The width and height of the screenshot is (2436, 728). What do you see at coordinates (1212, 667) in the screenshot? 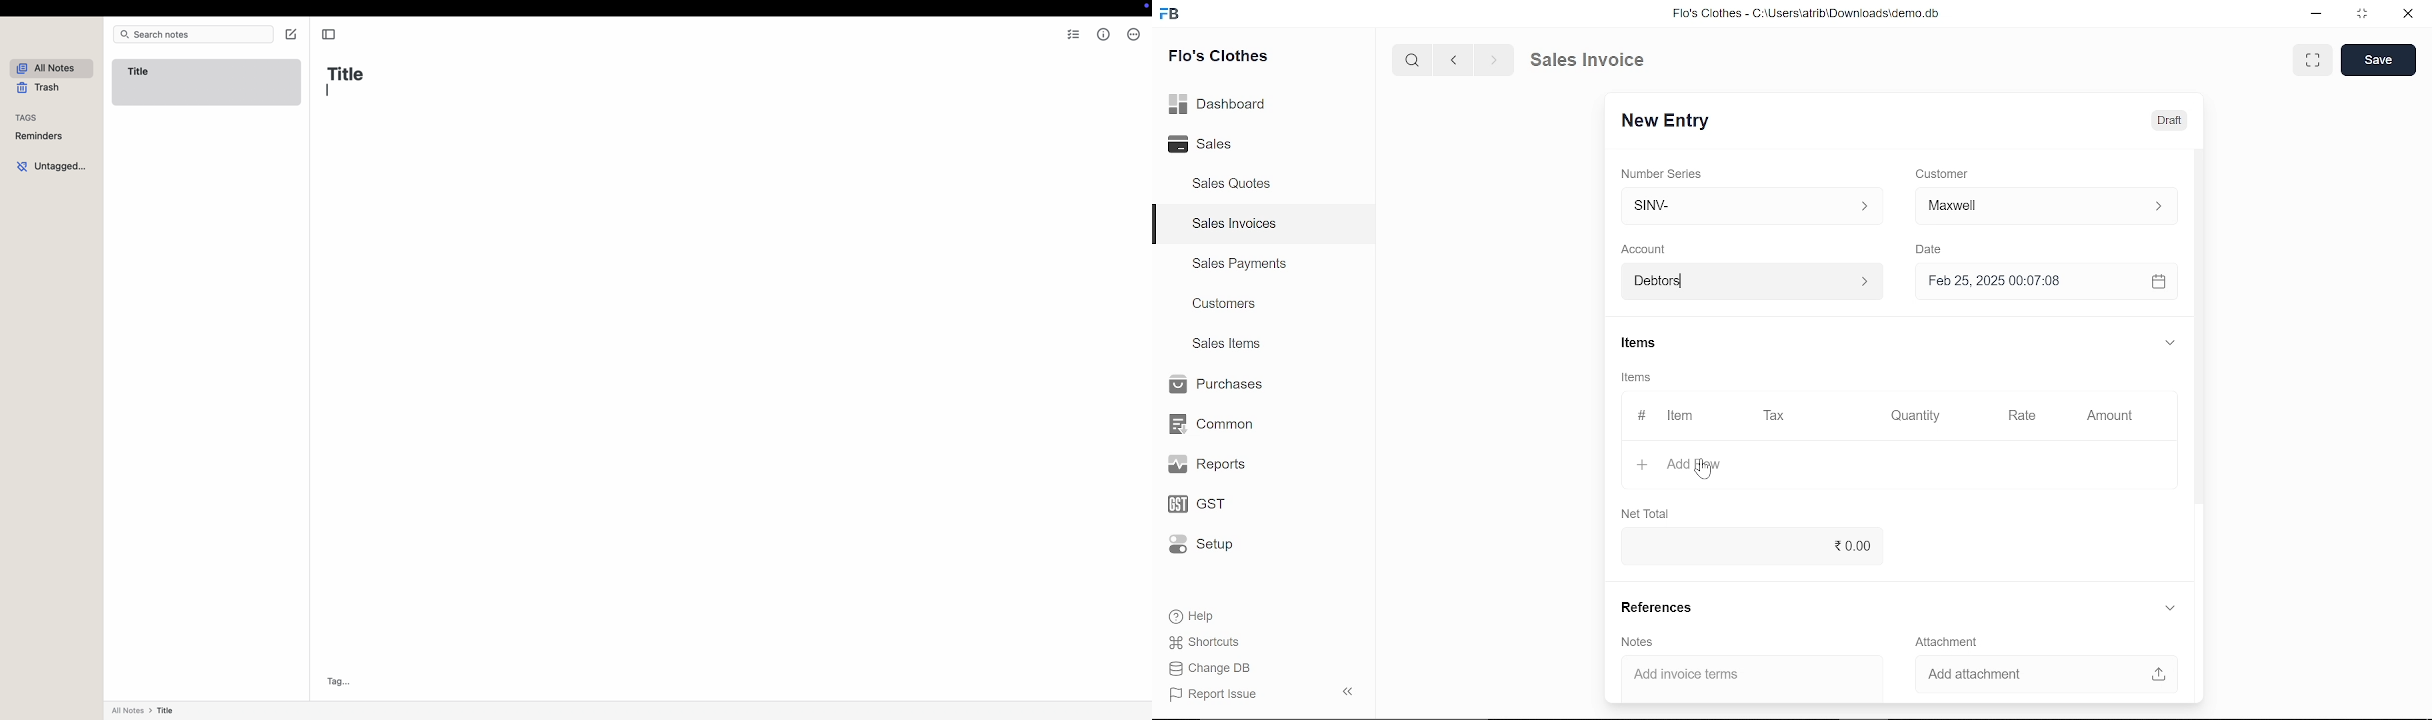
I see `Change DB` at bounding box center [1212, 667].